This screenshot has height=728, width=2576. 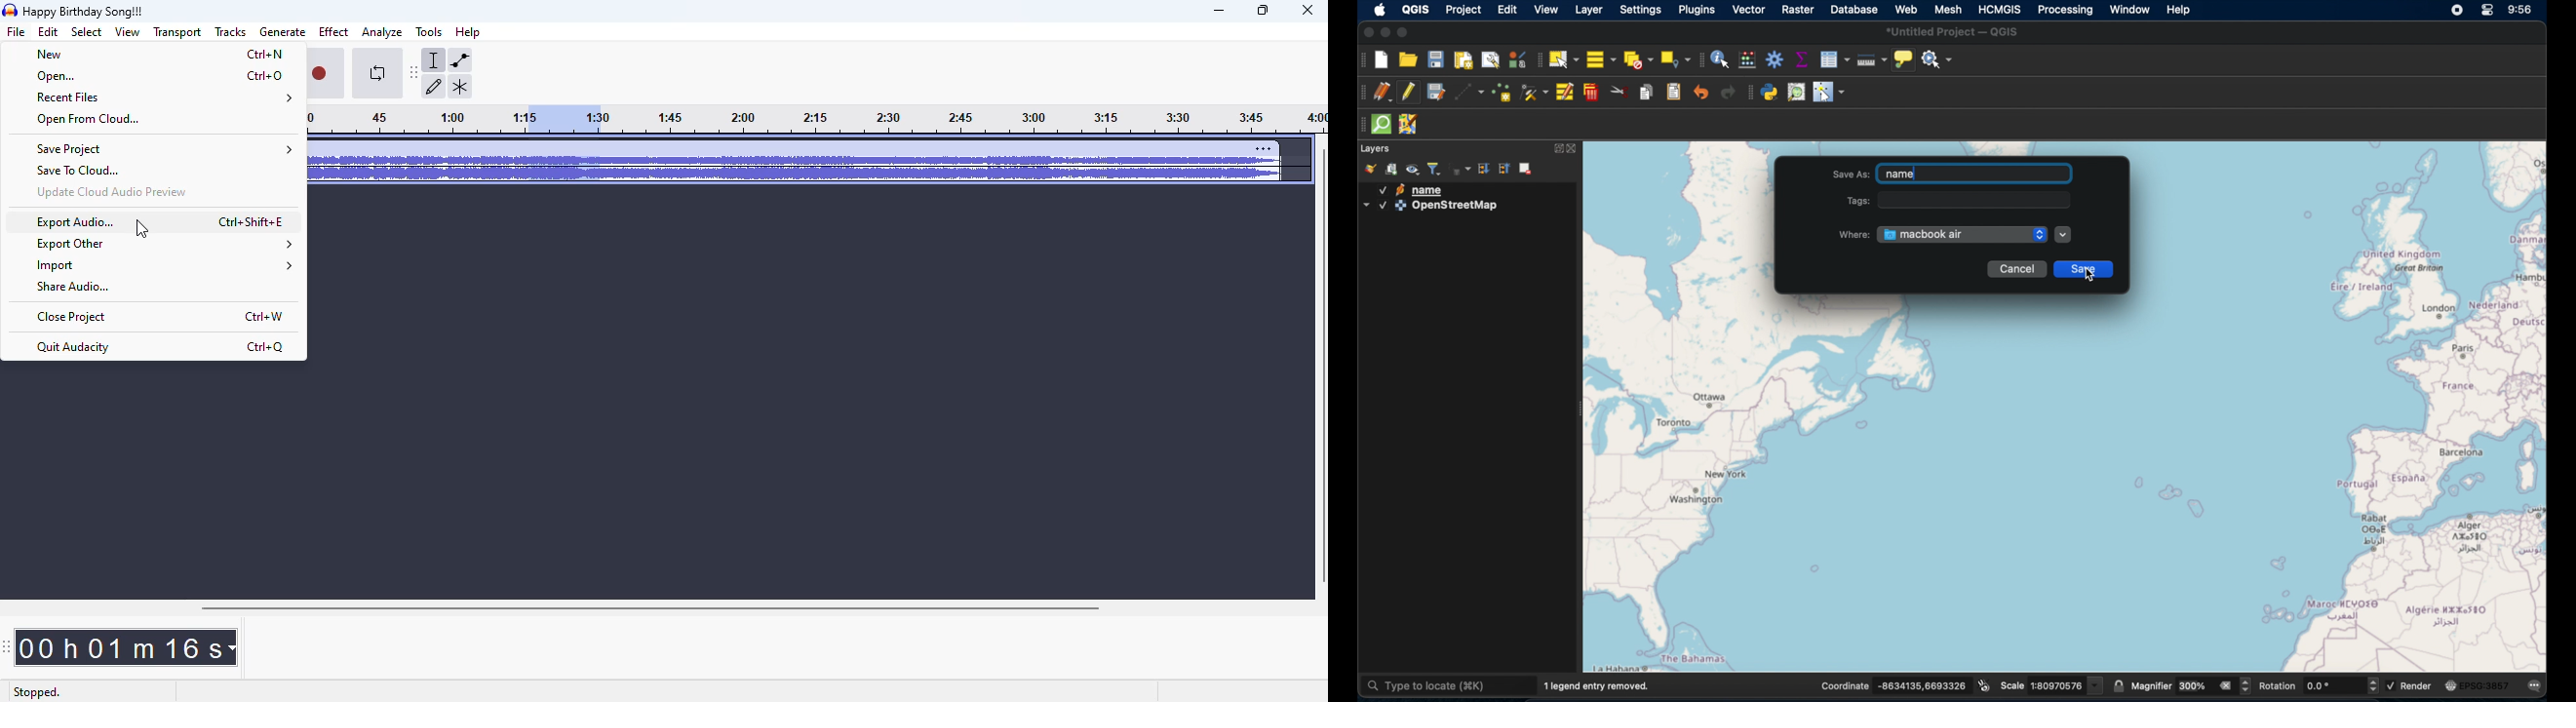 I want to click on edit, so click(x=51, y=32).